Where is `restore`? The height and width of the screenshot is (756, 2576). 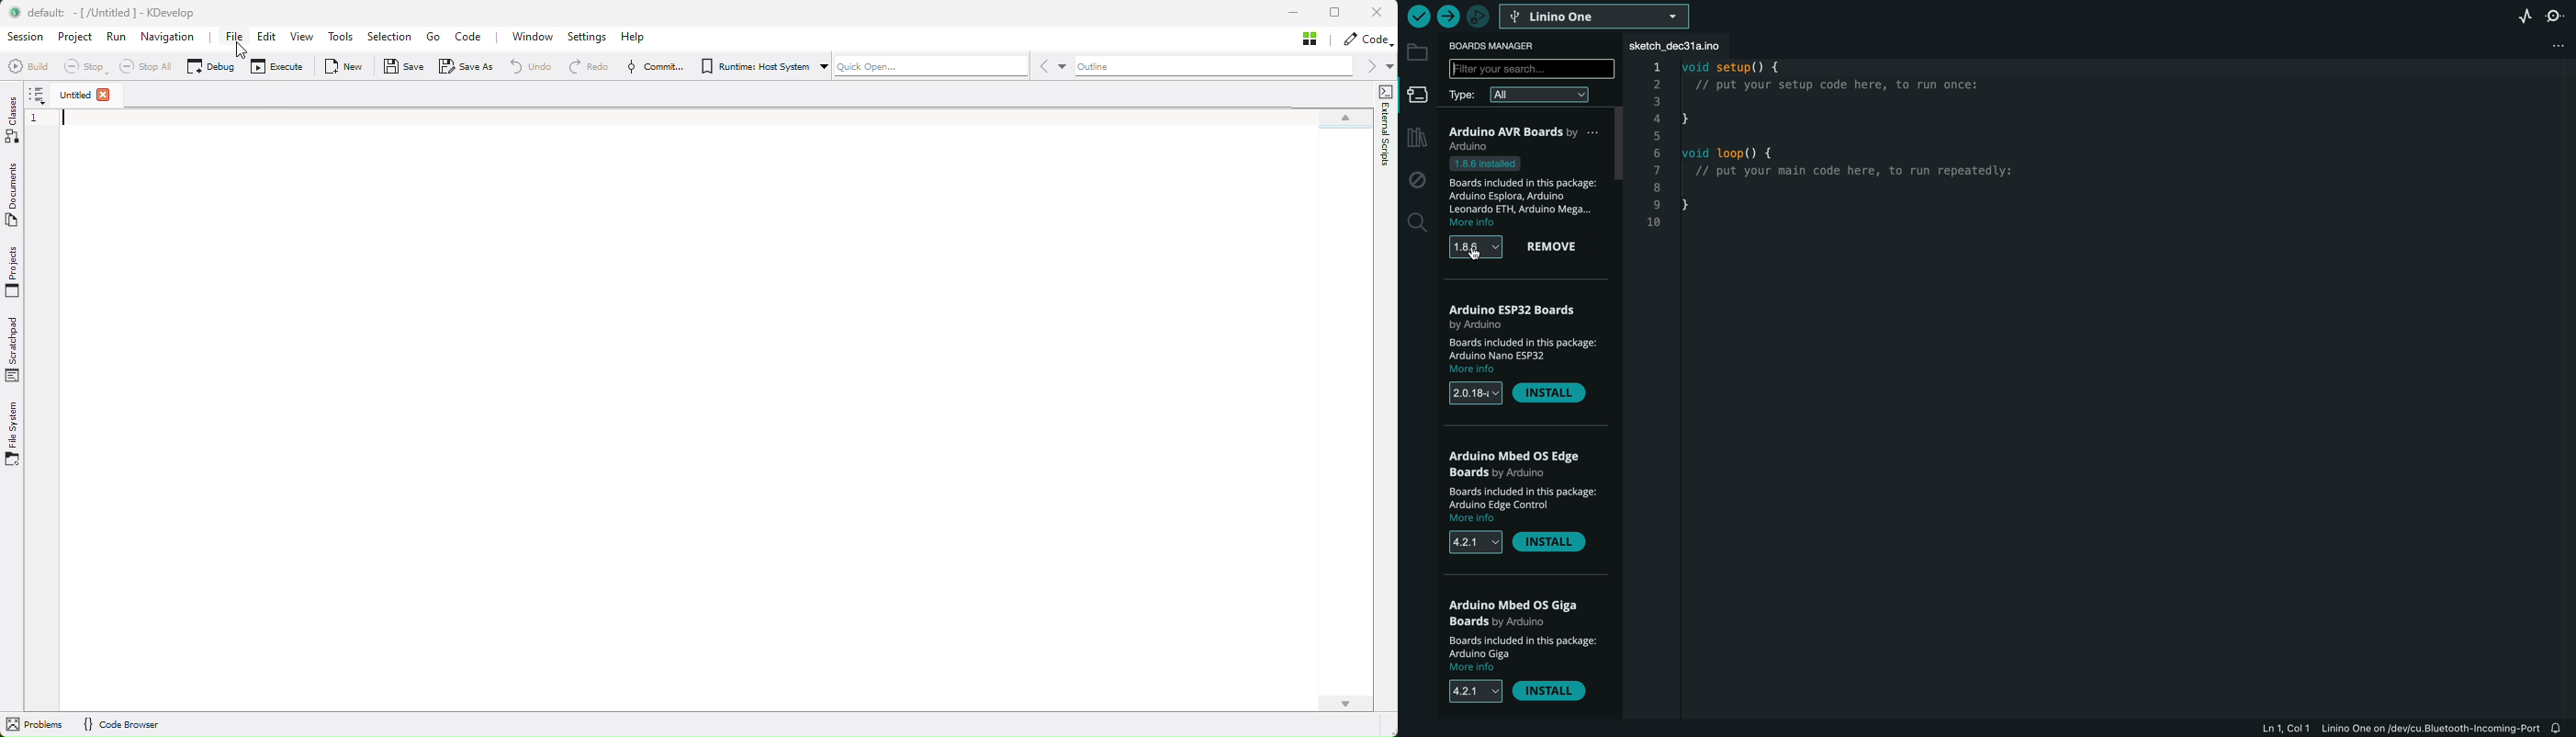
restore is located at coordinates (1341, 14).